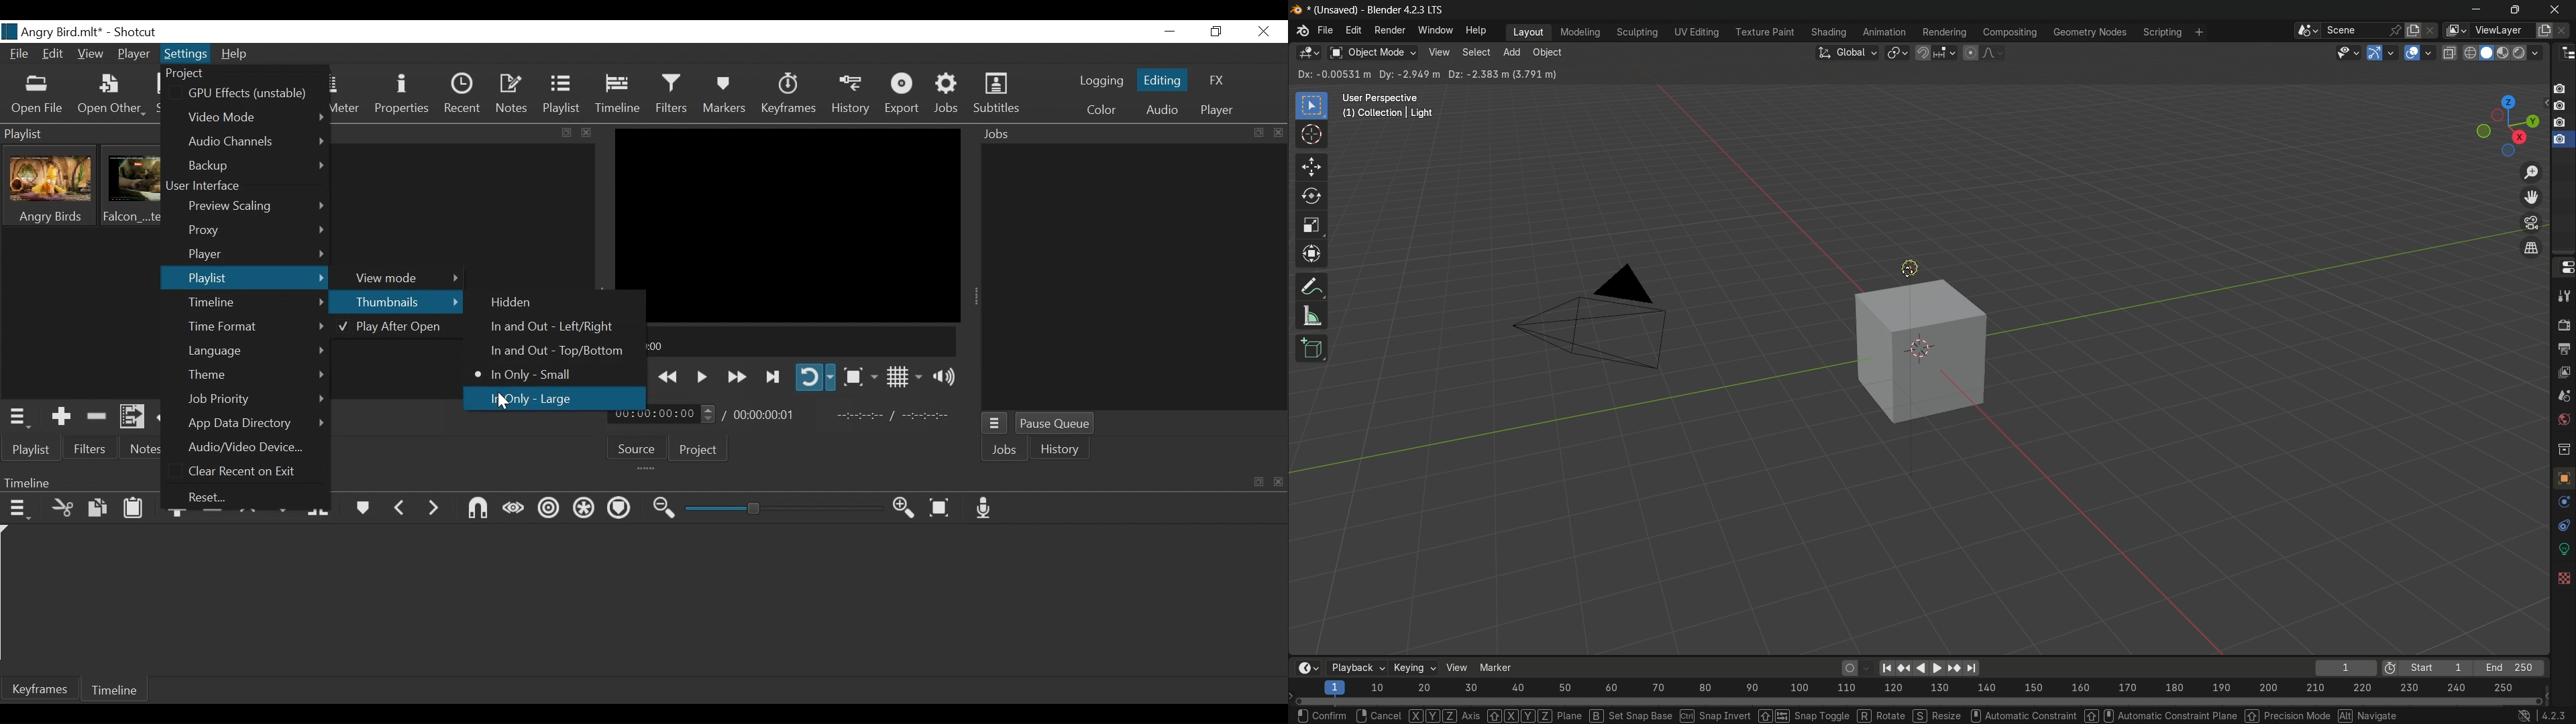  What do you see at coordinates (2561, 551) in the screenshot?
I see `physics` at bounding box center [2561, 551].